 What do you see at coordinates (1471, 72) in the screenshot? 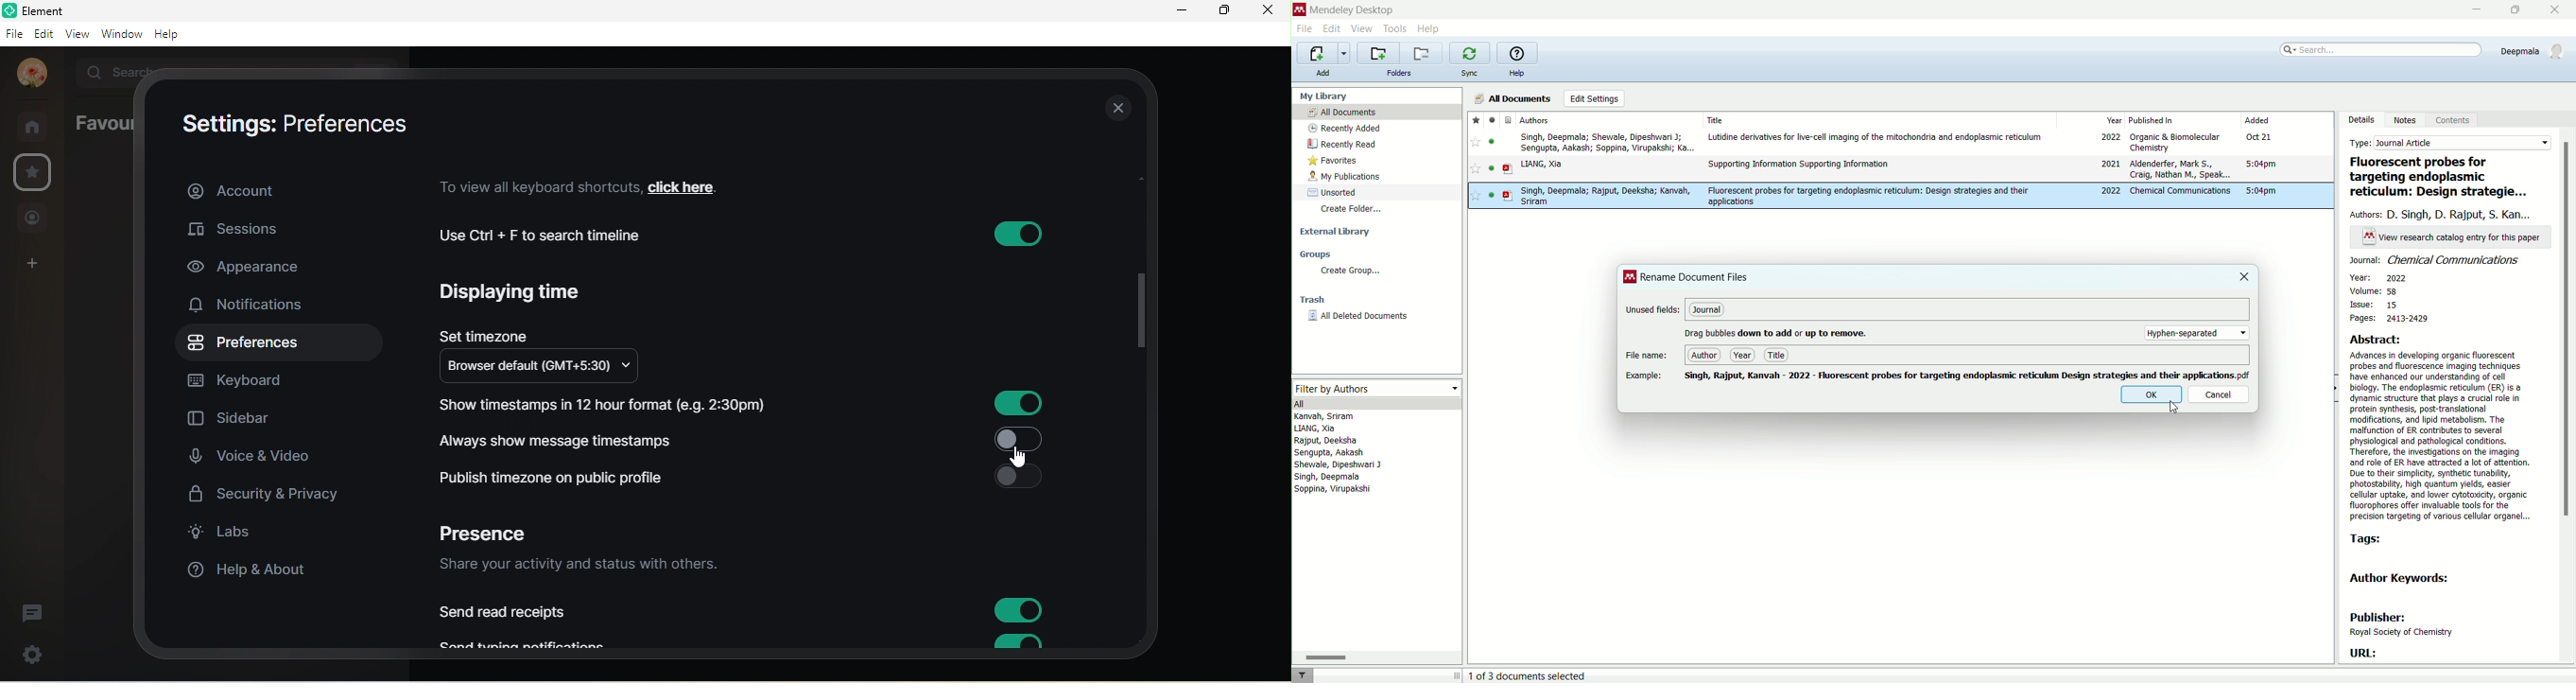
I see `sync` at bounding box center [1471, 72].